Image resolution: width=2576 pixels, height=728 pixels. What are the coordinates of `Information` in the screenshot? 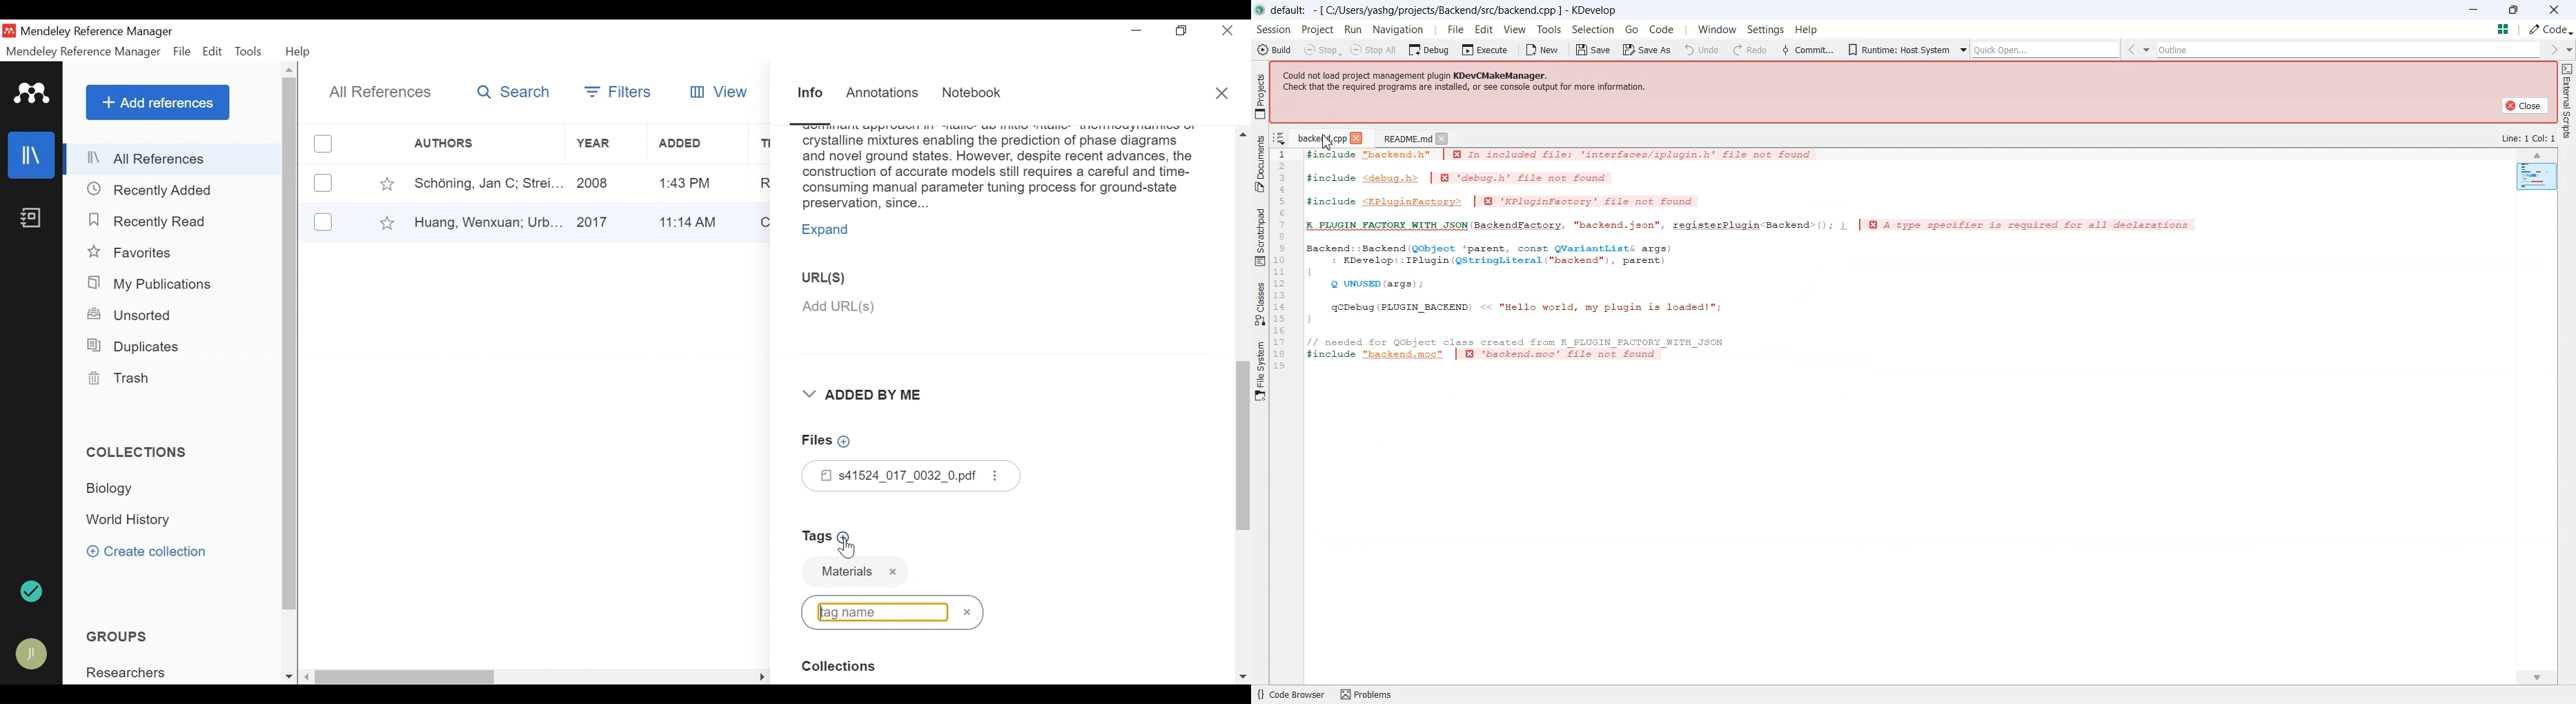 It's located at (811, 94).